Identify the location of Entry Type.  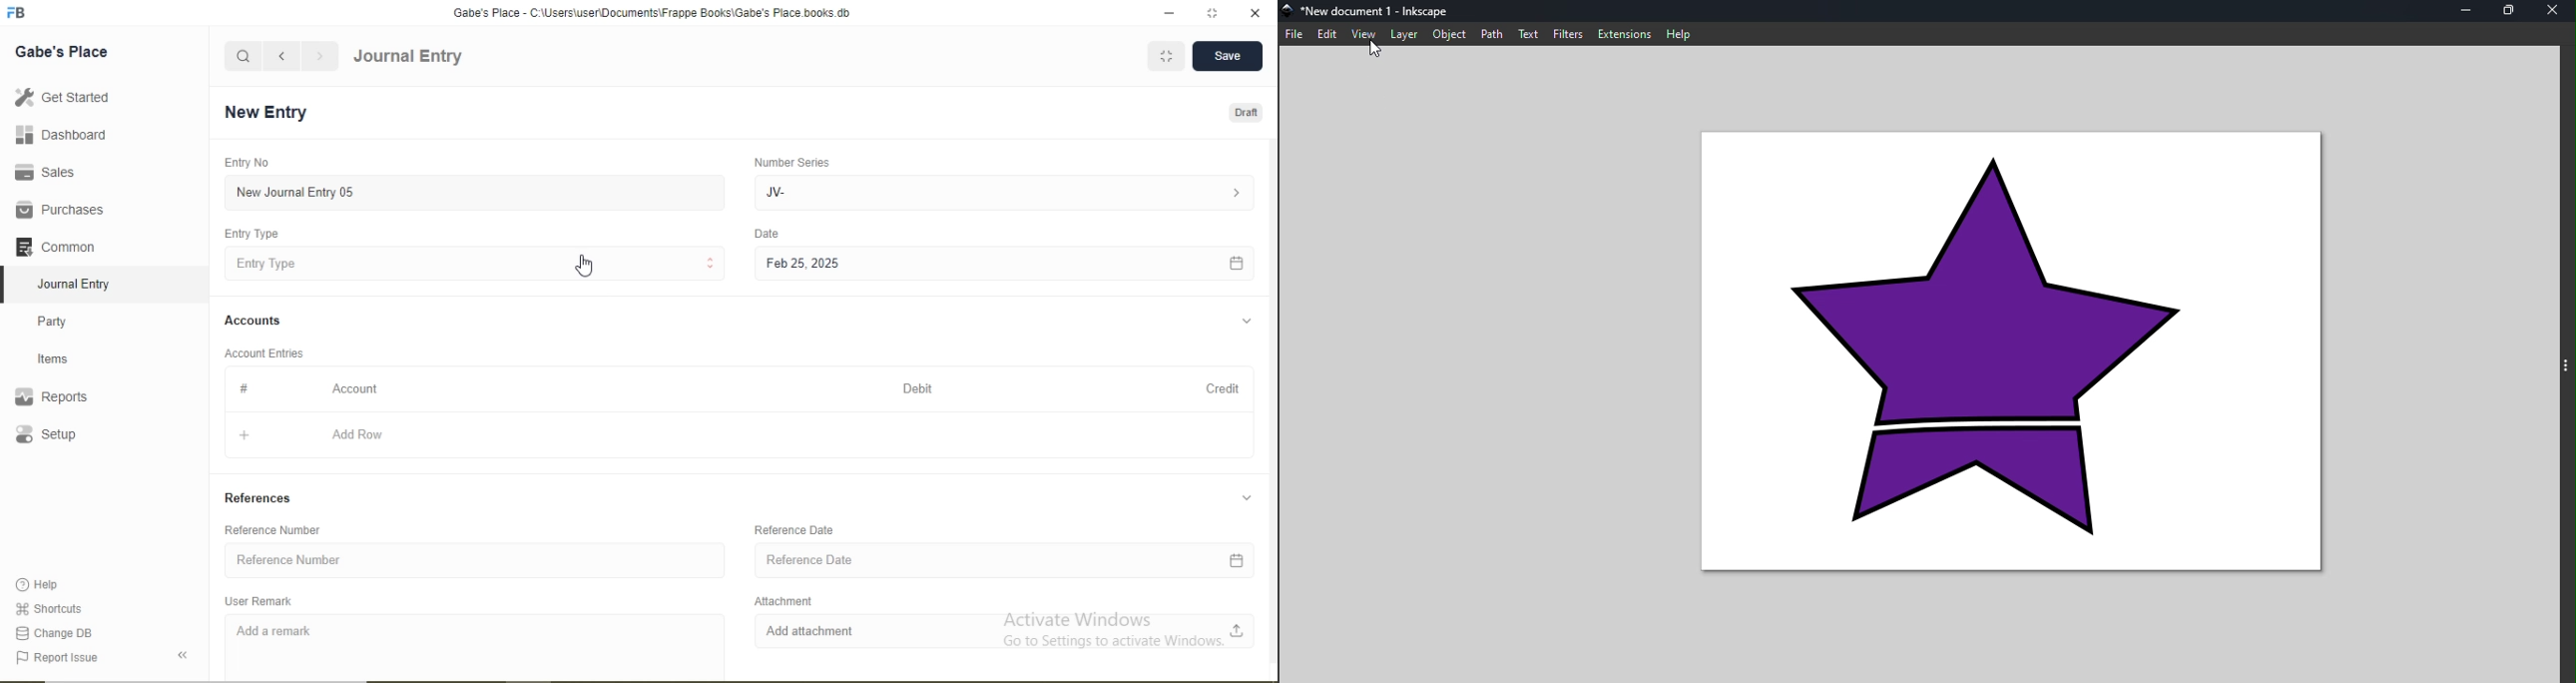
(477, 263).